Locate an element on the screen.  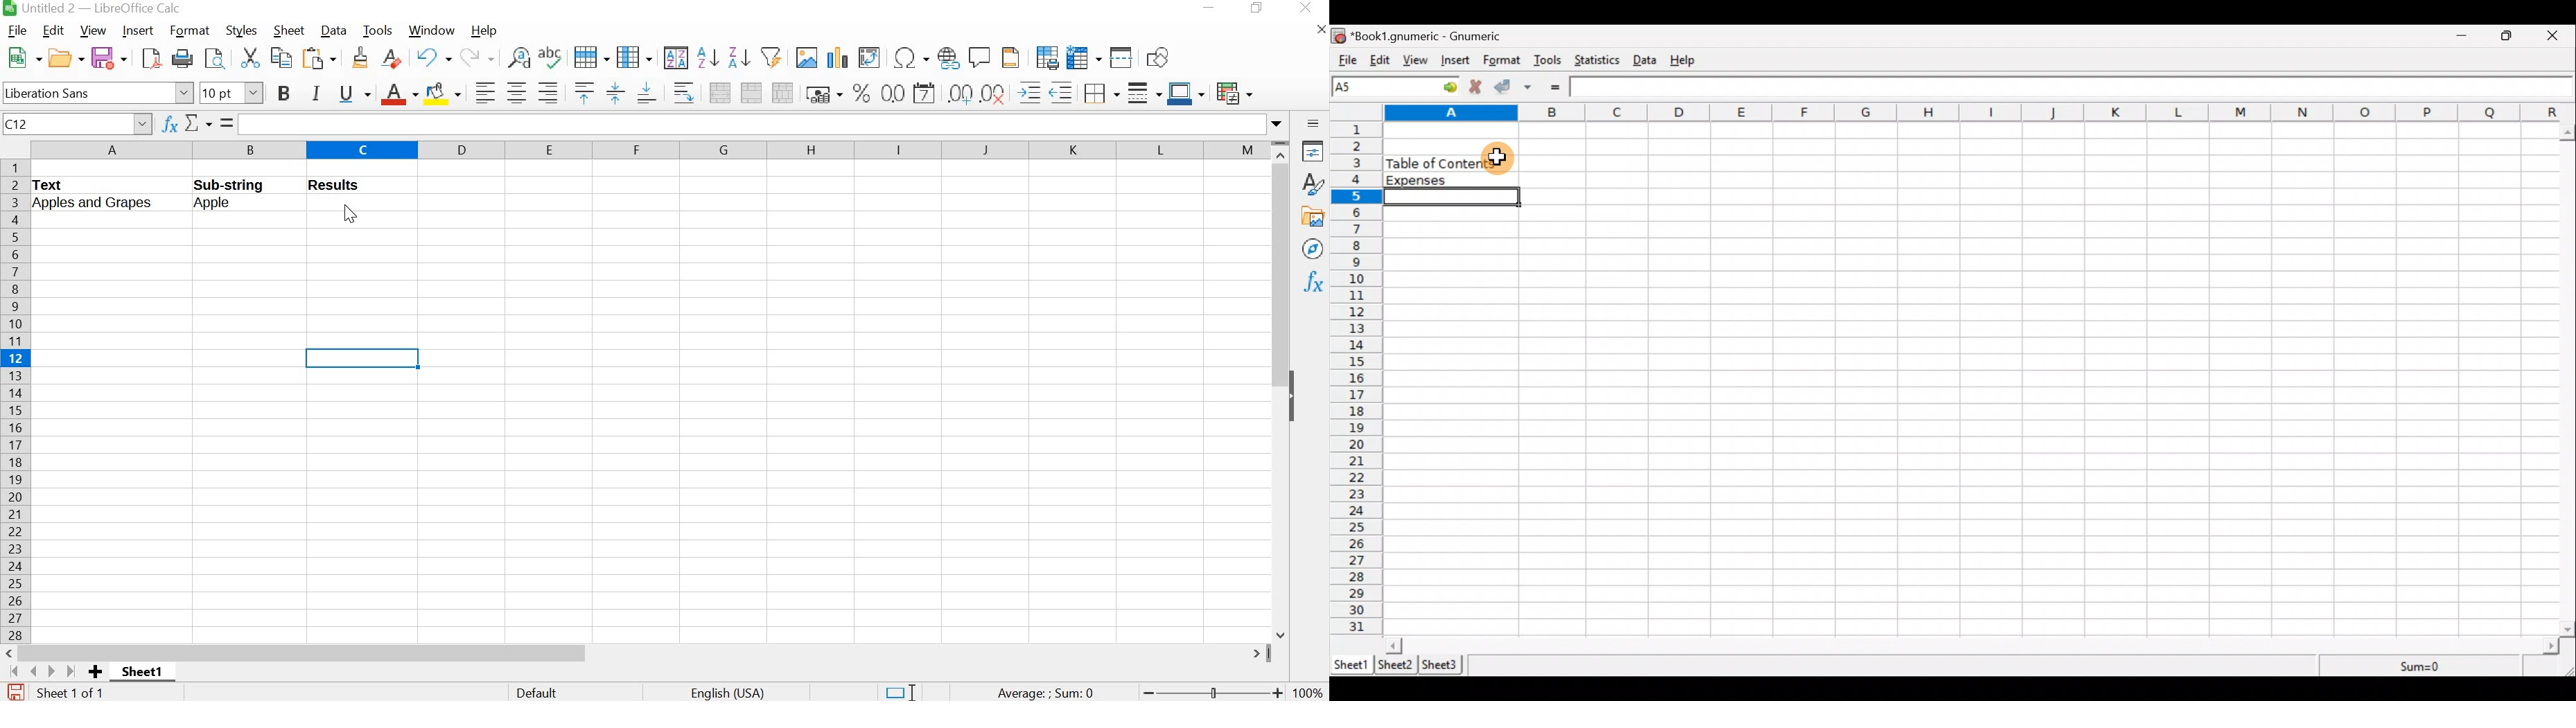
redo is located at coordinates (477, 57).